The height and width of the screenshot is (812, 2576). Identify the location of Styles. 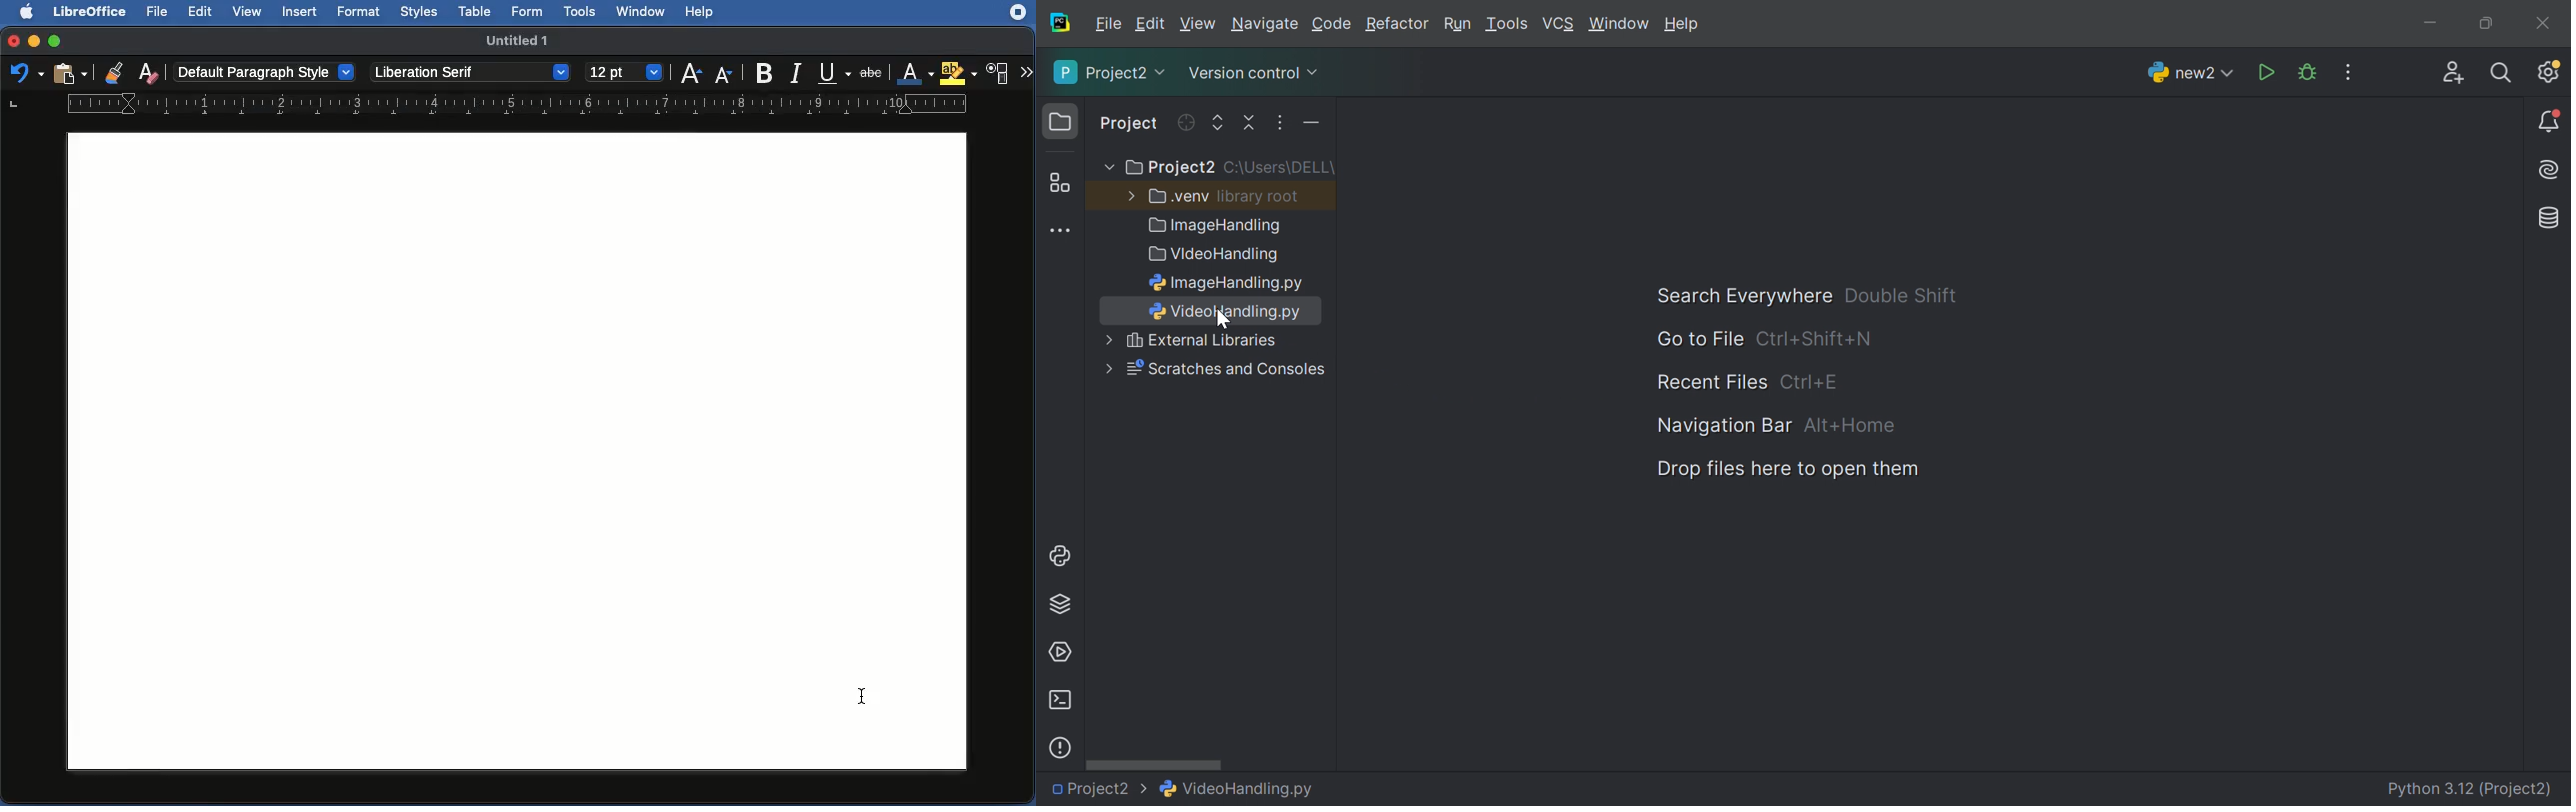
(420, 12).